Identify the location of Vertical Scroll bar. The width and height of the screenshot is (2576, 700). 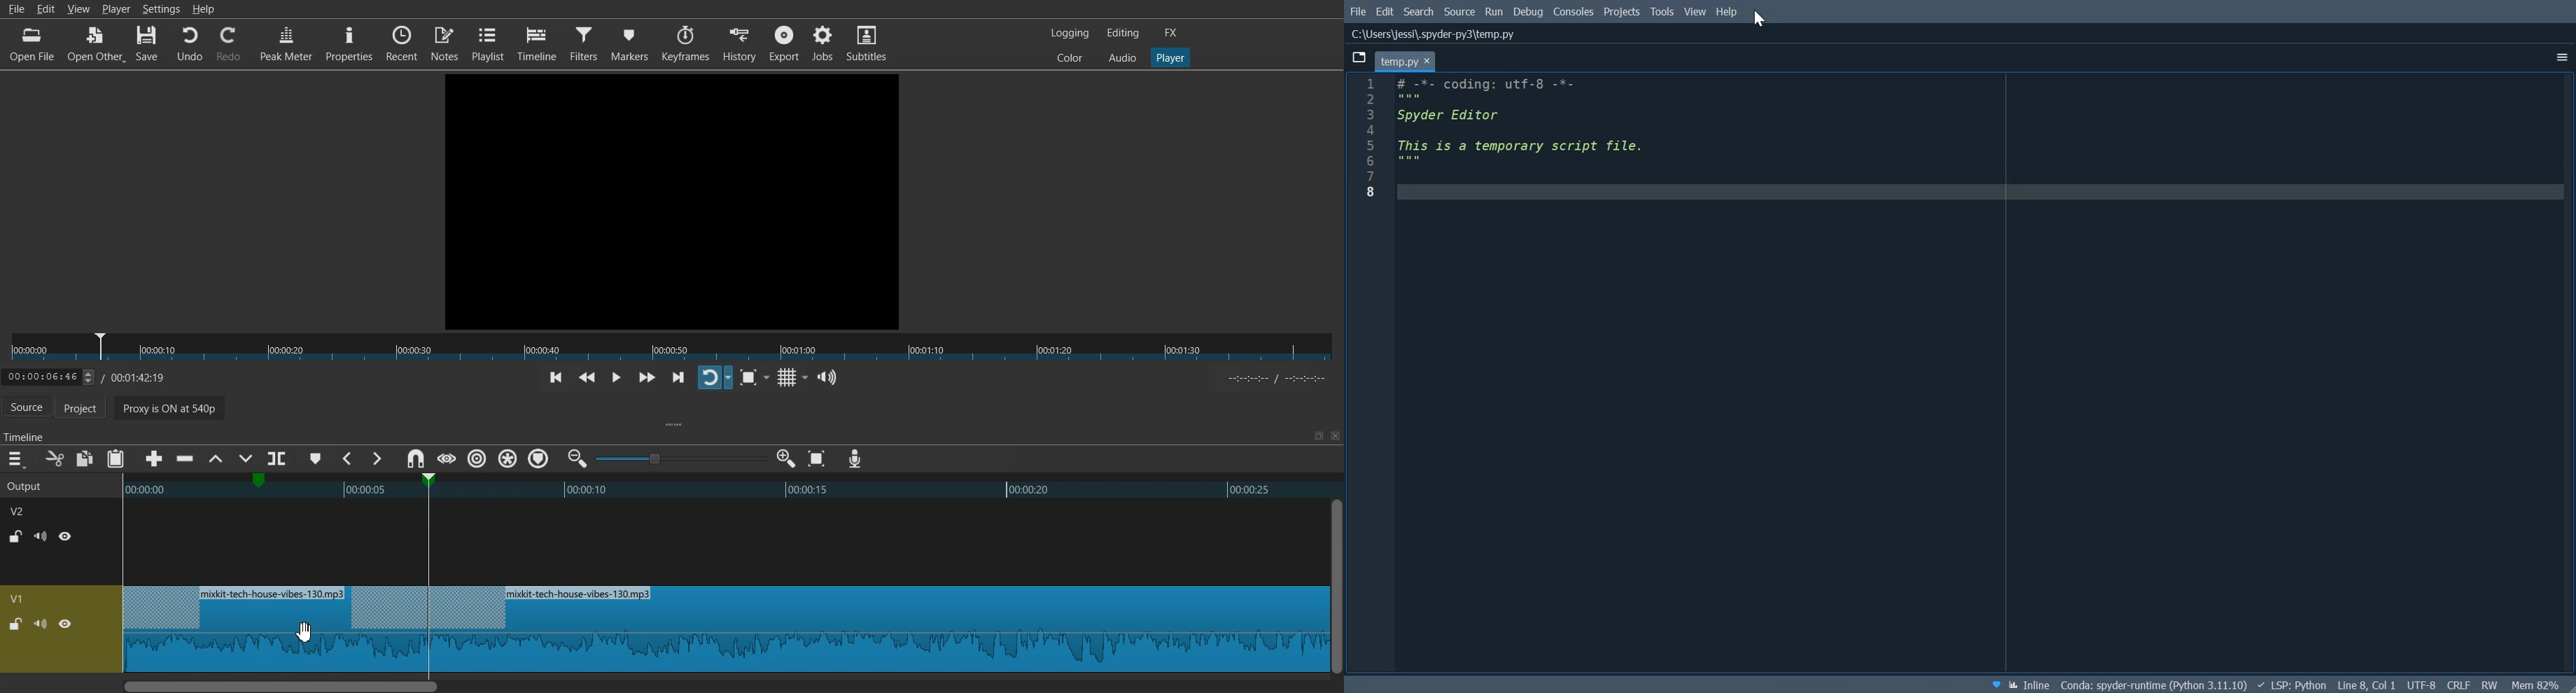
(1336, 586).